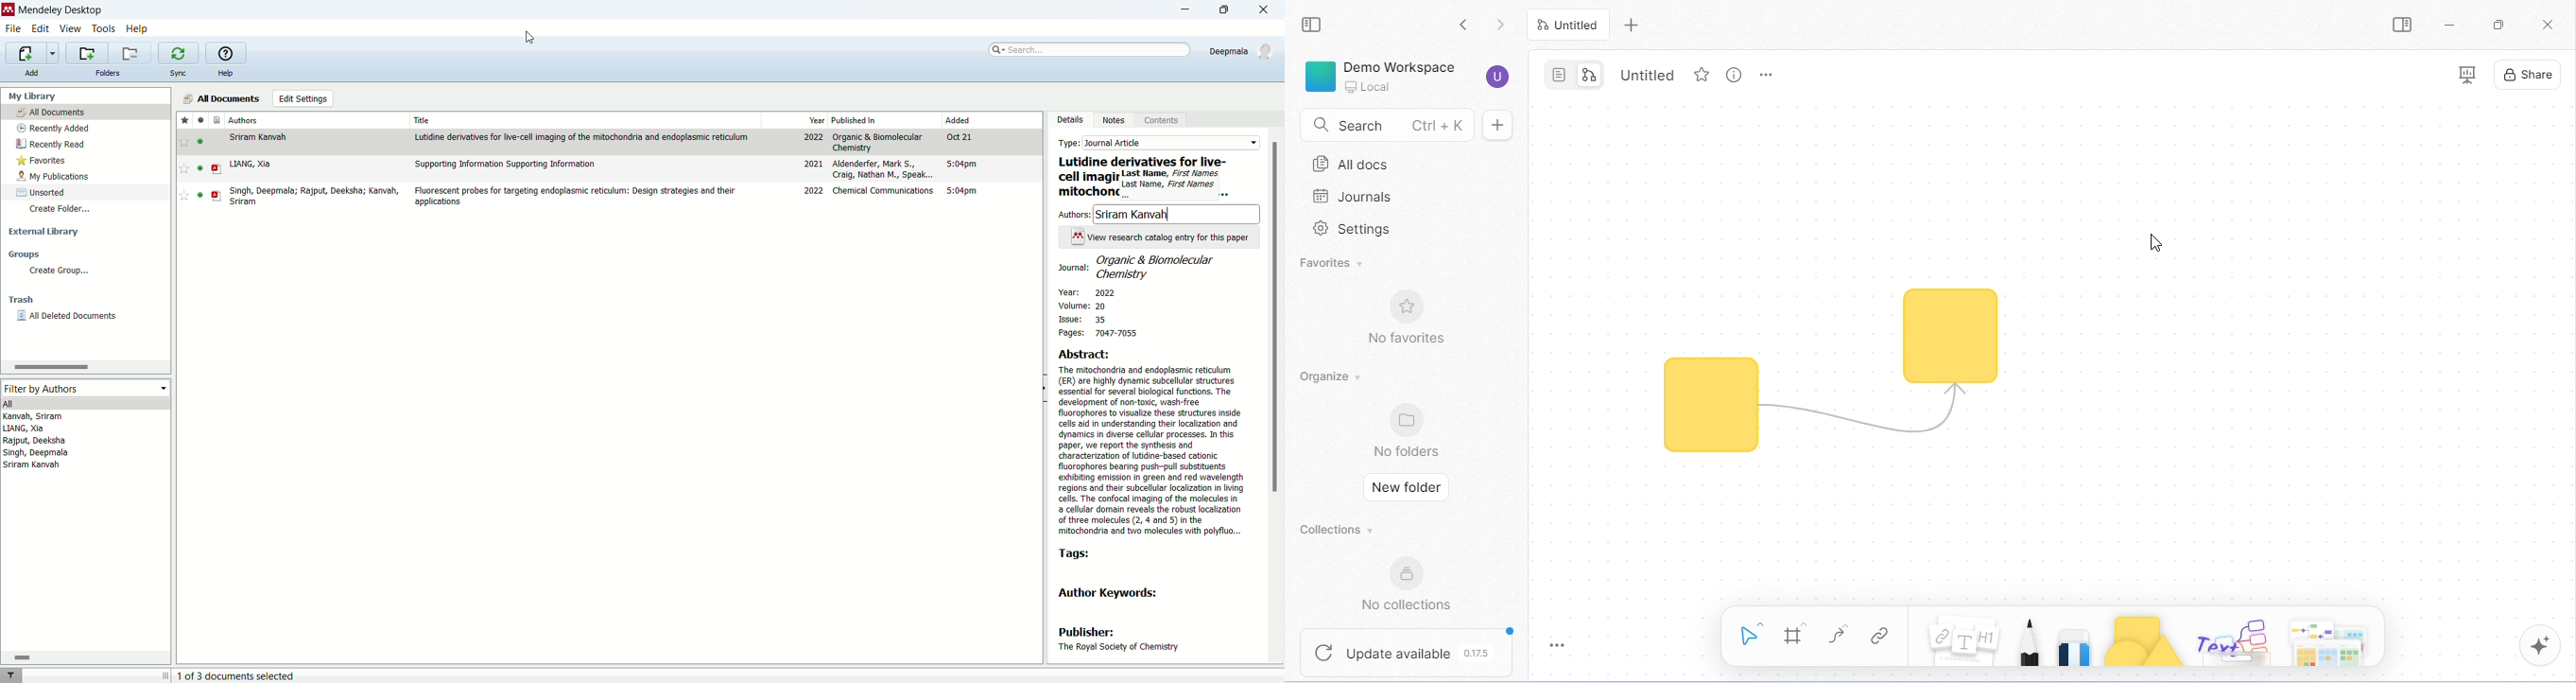 The width and height of the screenshot is (2576, 700). I want to click on Lutidine derivatives for live-cell imaging of the mitochondria and edoplasmic reticulum, so click(583, 137).